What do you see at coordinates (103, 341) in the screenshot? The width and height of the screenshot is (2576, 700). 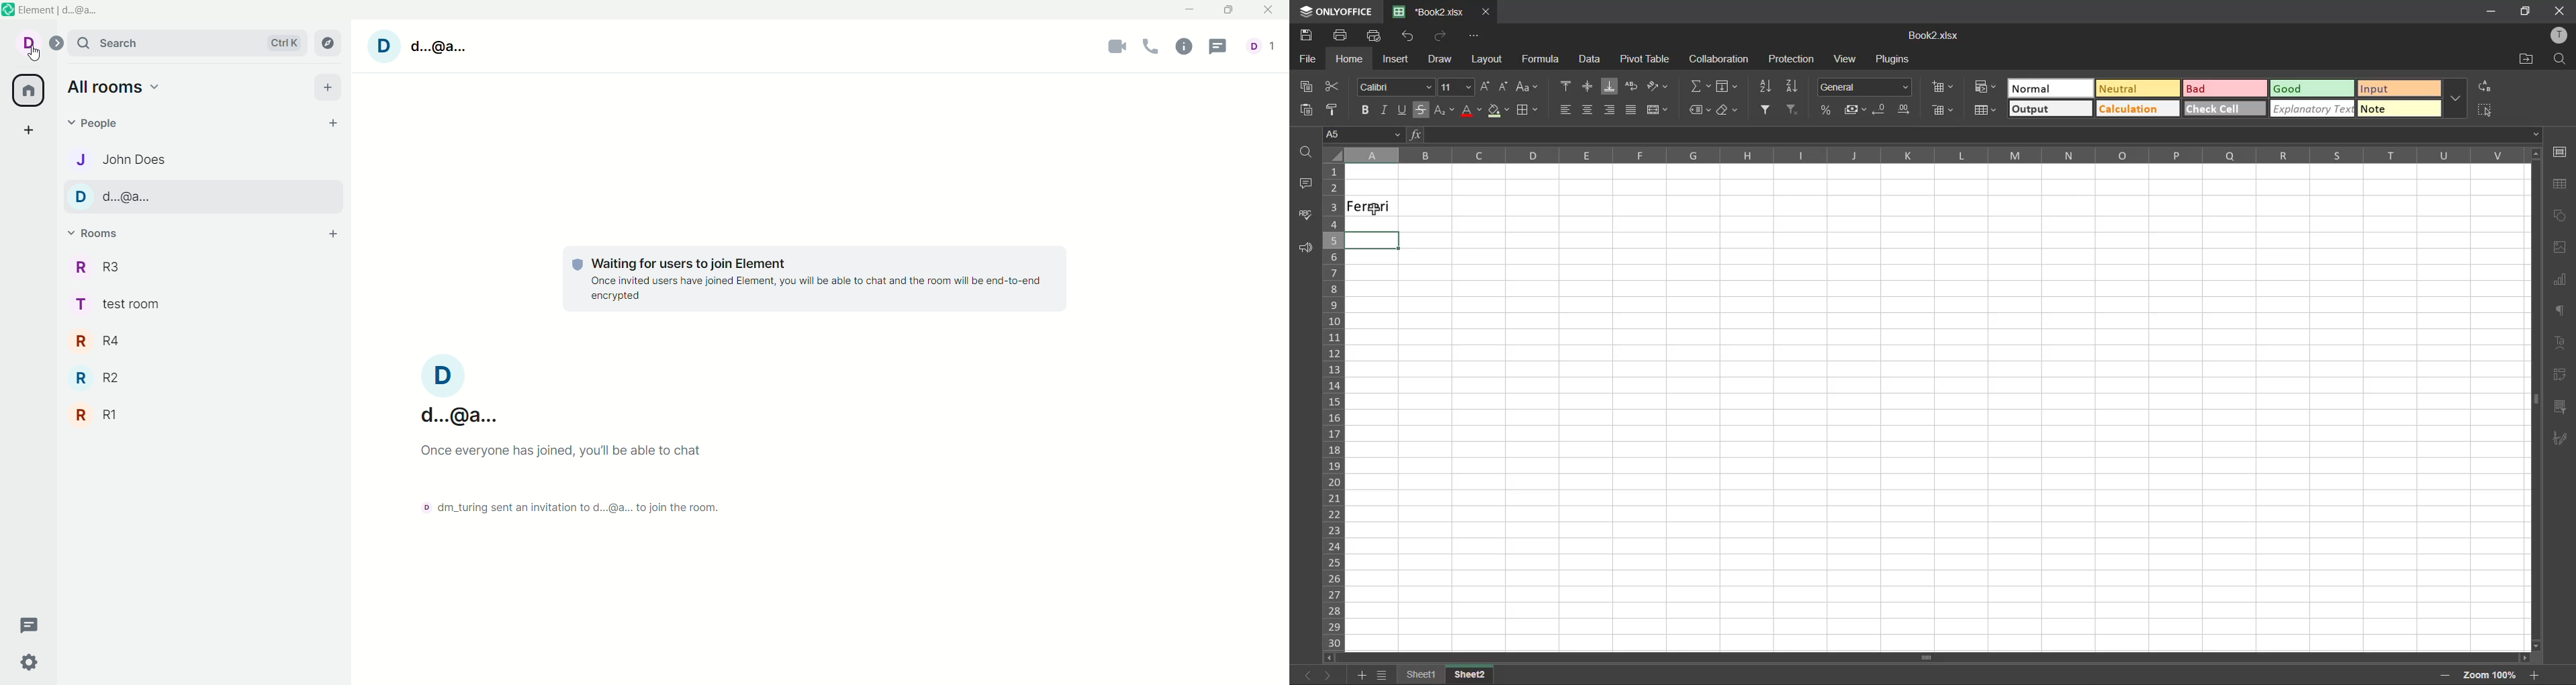 I see `R4` at bounding box center [103, 341].